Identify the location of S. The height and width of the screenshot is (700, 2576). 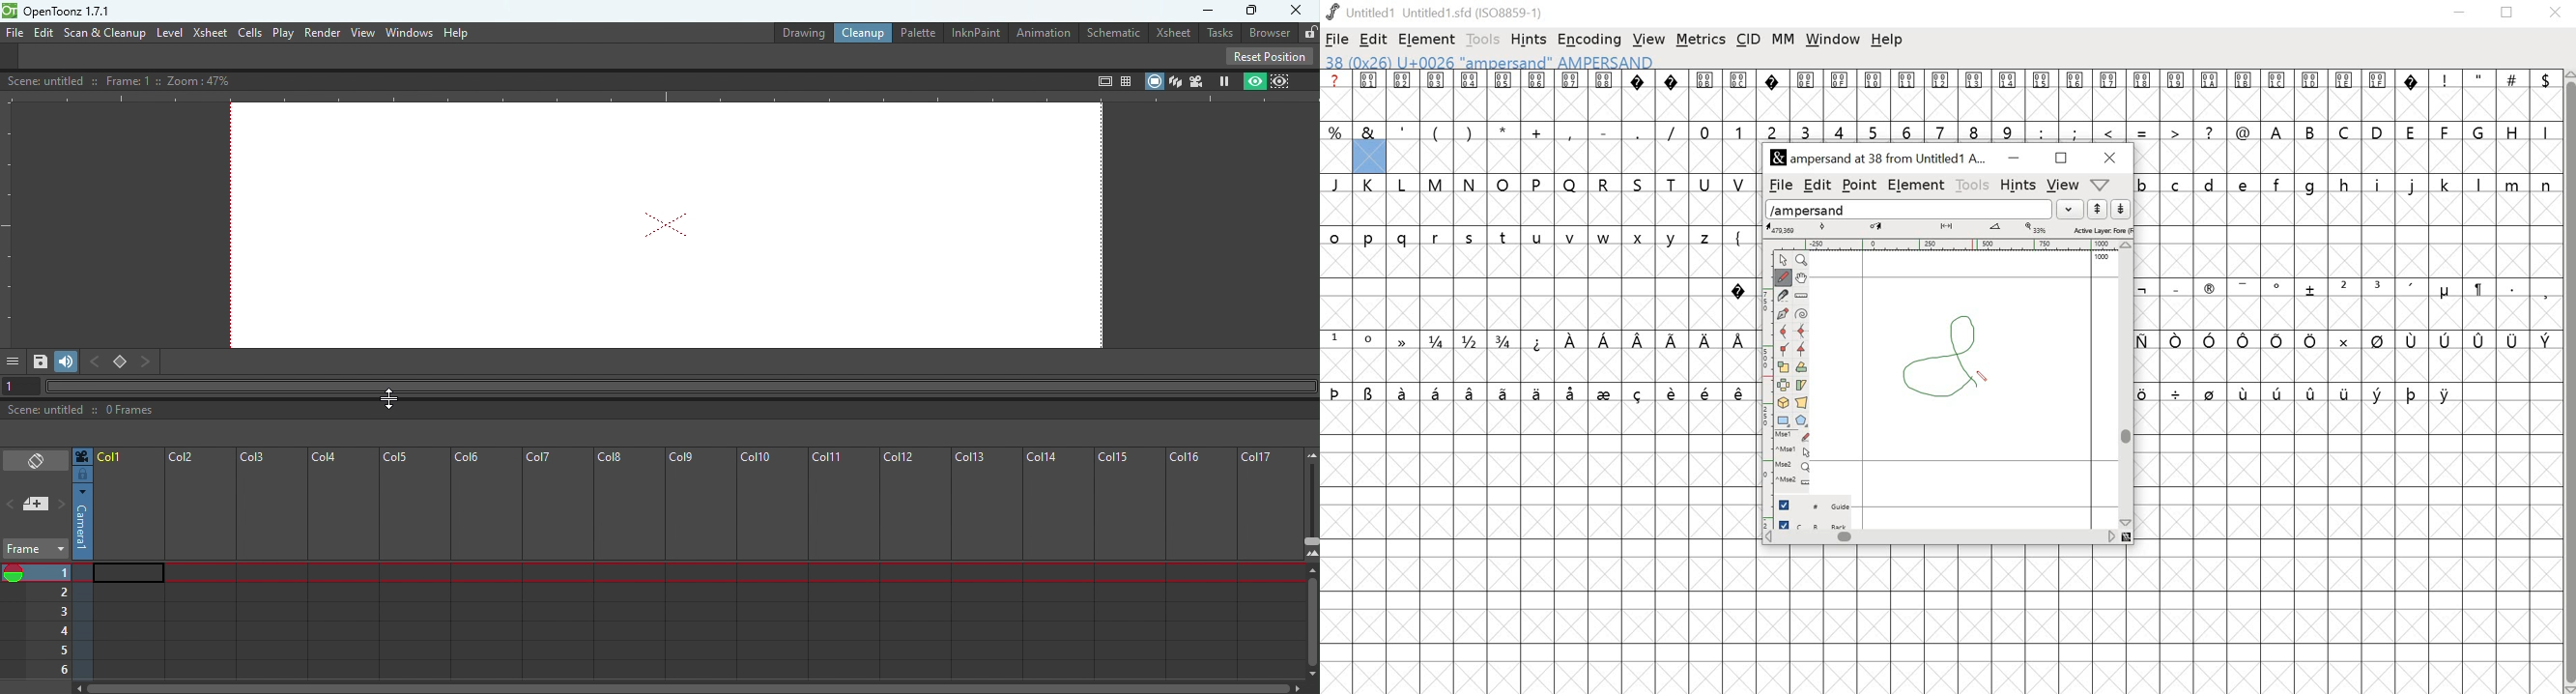
(1640, 184).